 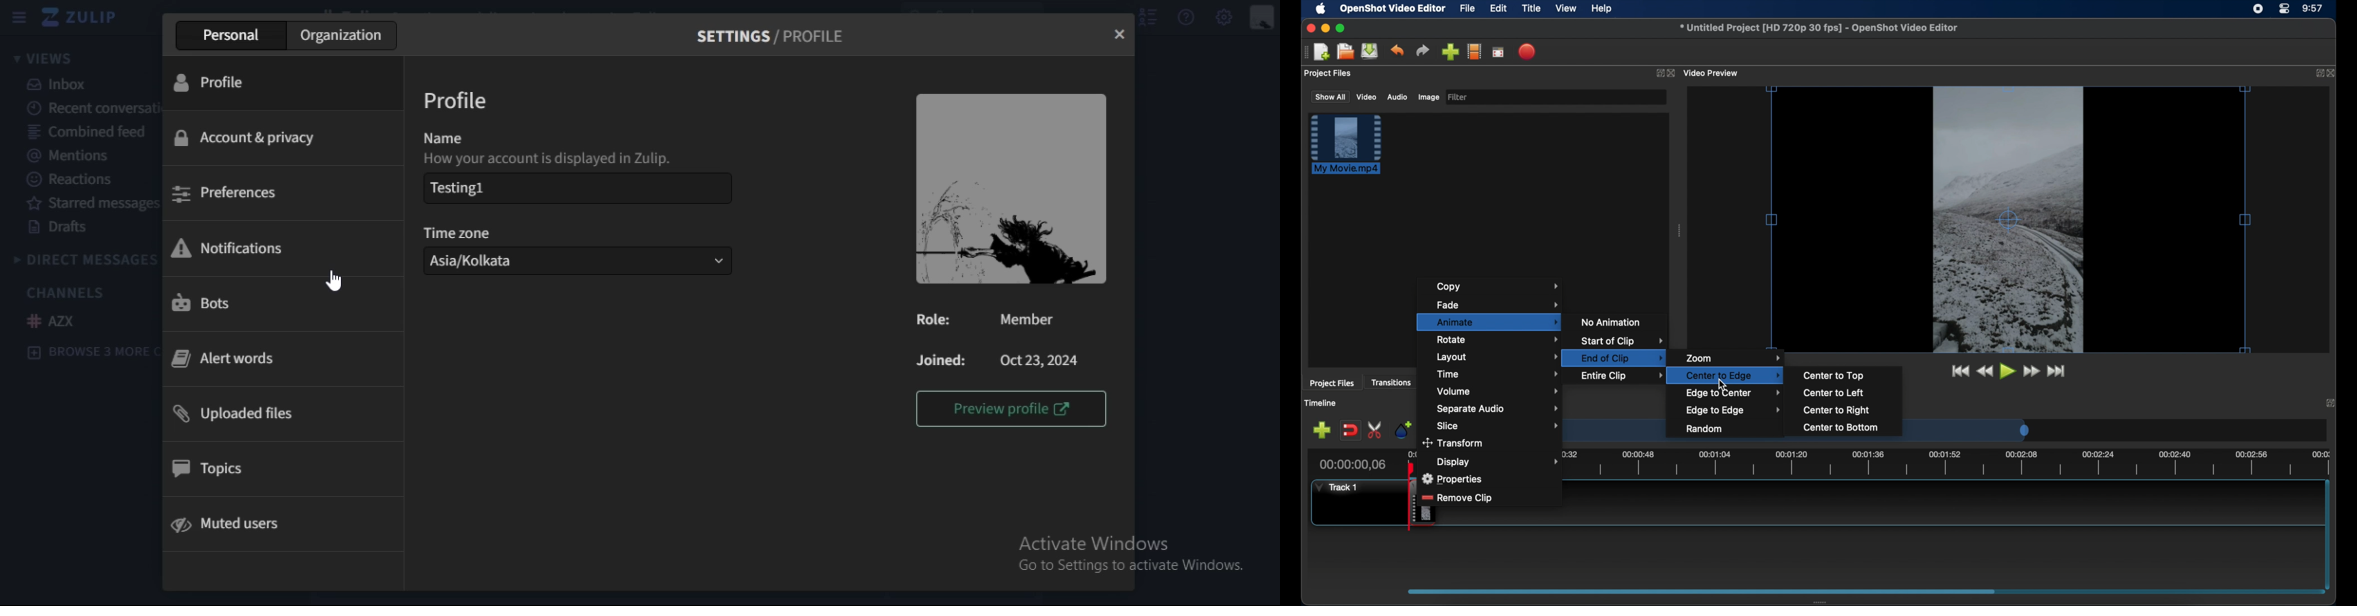 What do you see at coordinates (1026, 316) in the screenshot?
I see `Member` at bounding box center [1026, 316].